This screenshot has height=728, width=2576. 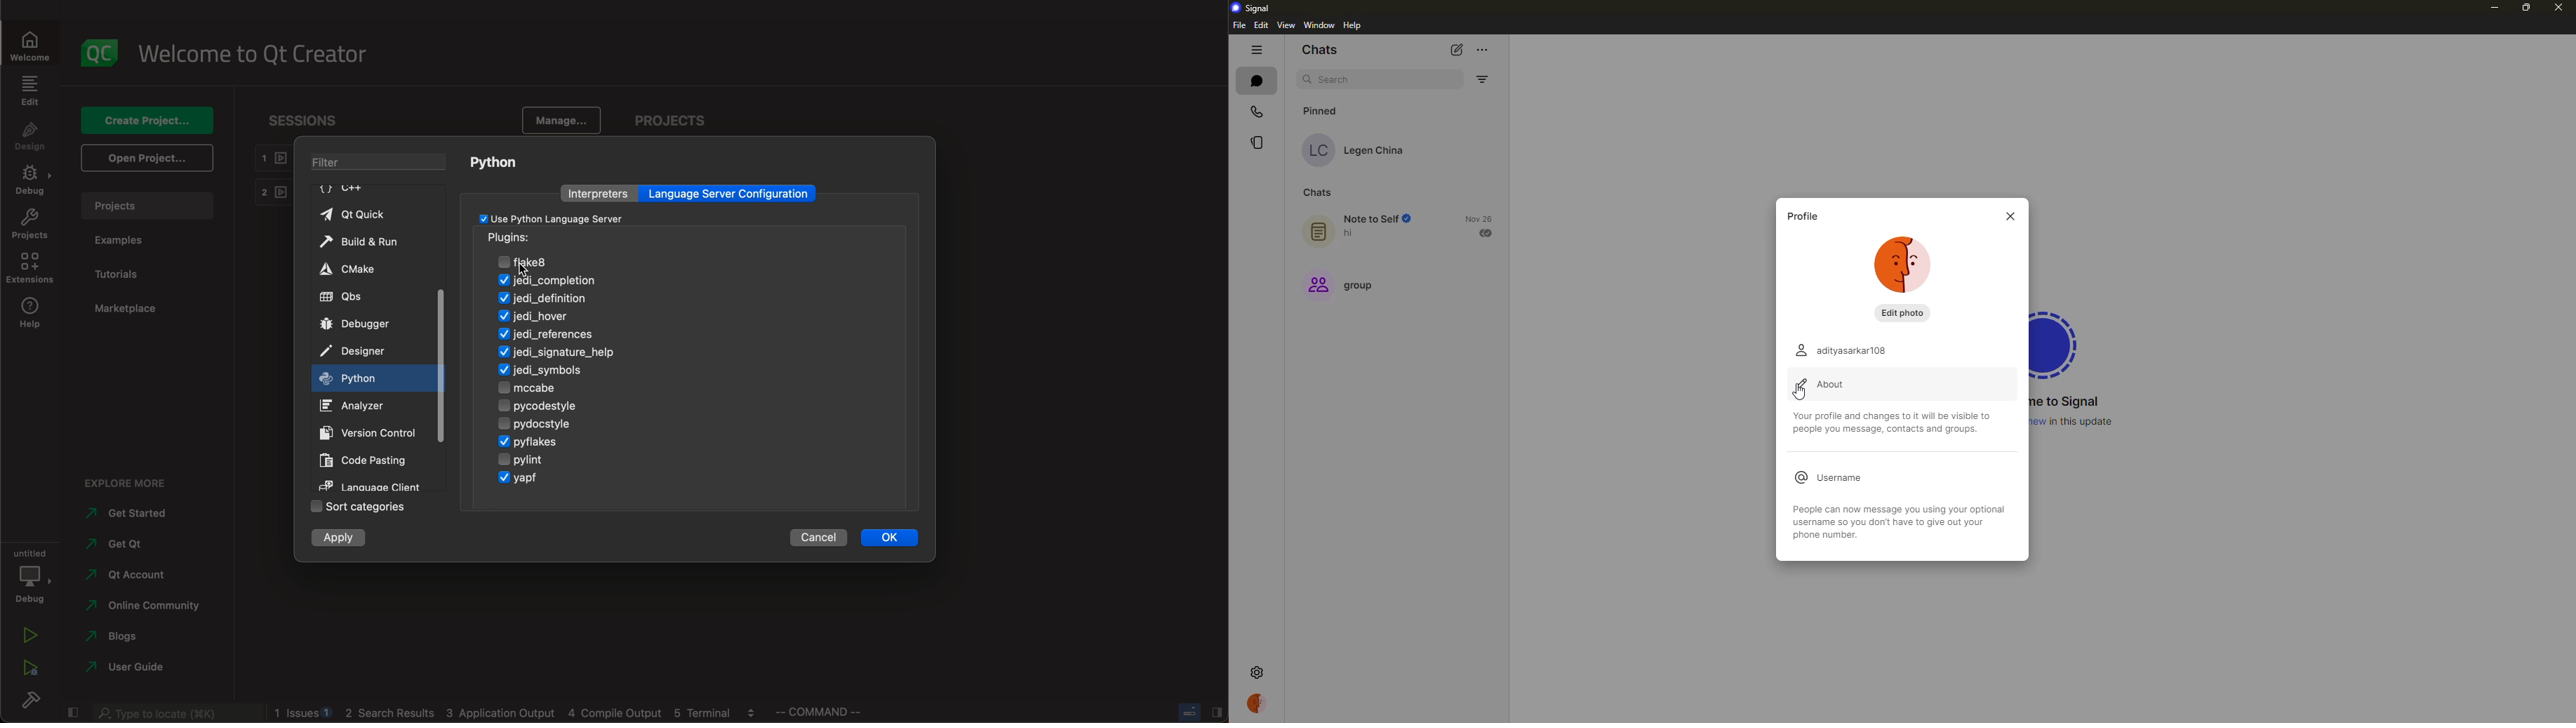 What do you see at coordinates (131, 310) in the screenshot?
I see `marketplace` at bounding box center [131, 310].